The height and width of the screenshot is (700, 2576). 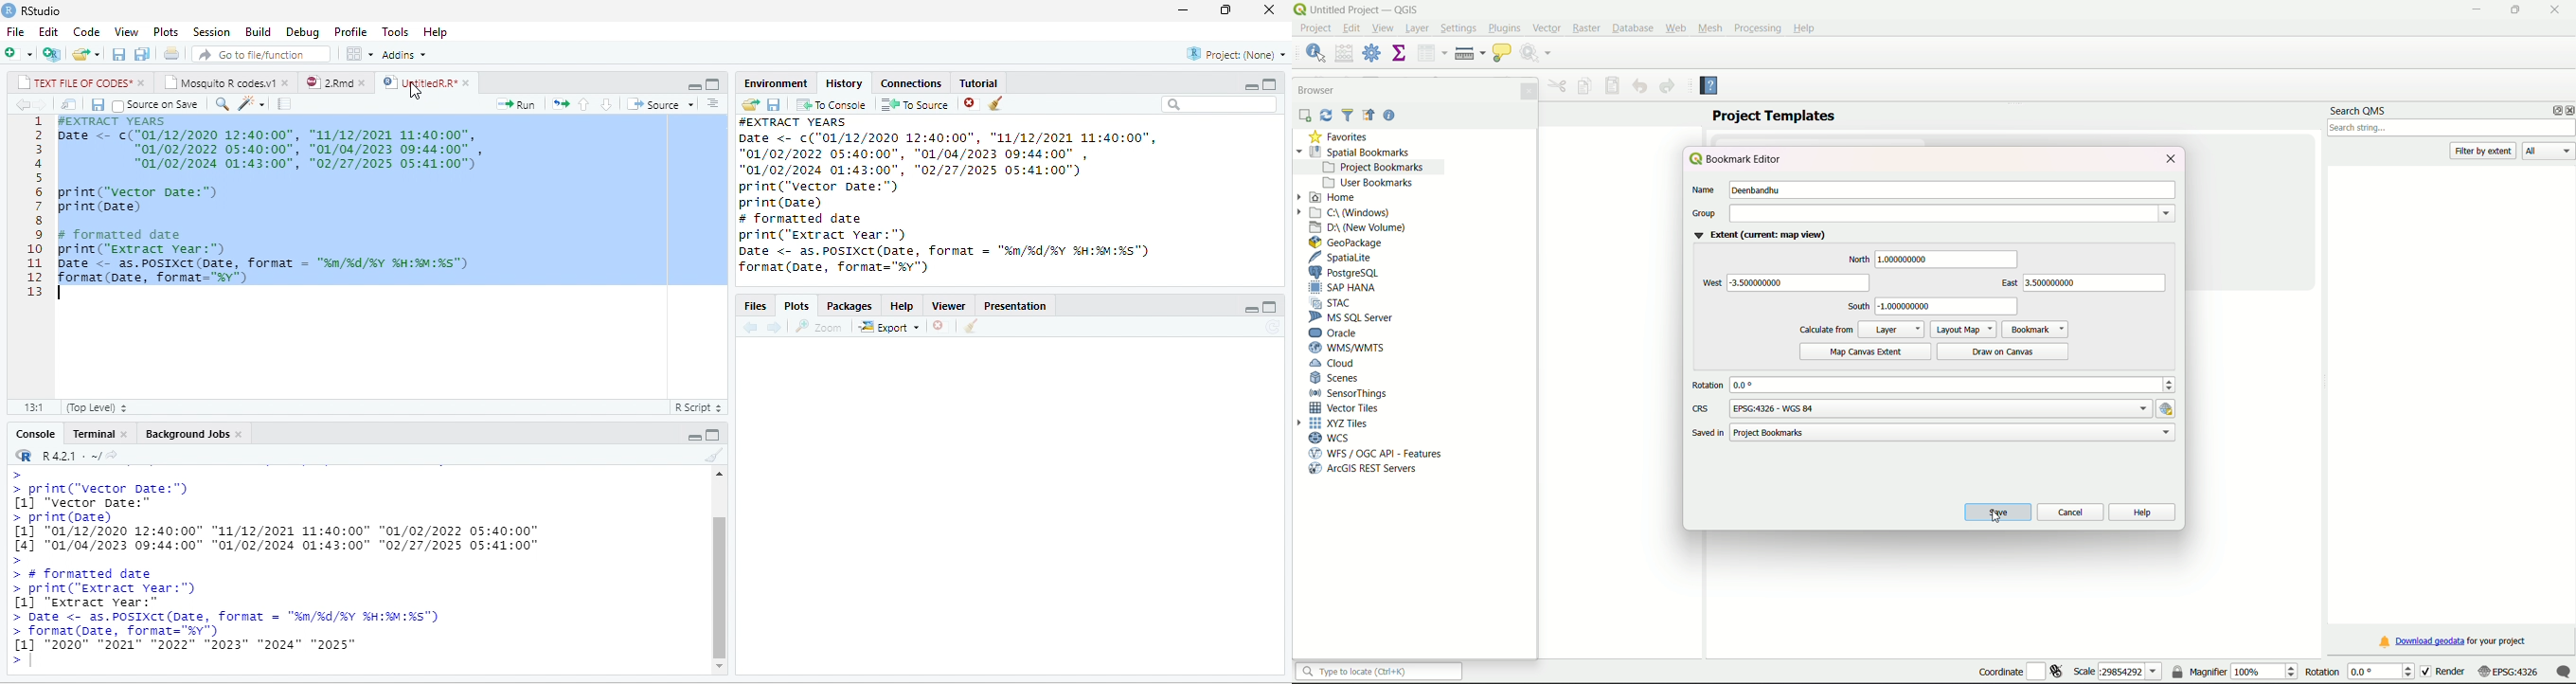 What do you see at coordinates (1588, 29) in the screenshot?
I see `Raster` at bounding box center [1588, 29].